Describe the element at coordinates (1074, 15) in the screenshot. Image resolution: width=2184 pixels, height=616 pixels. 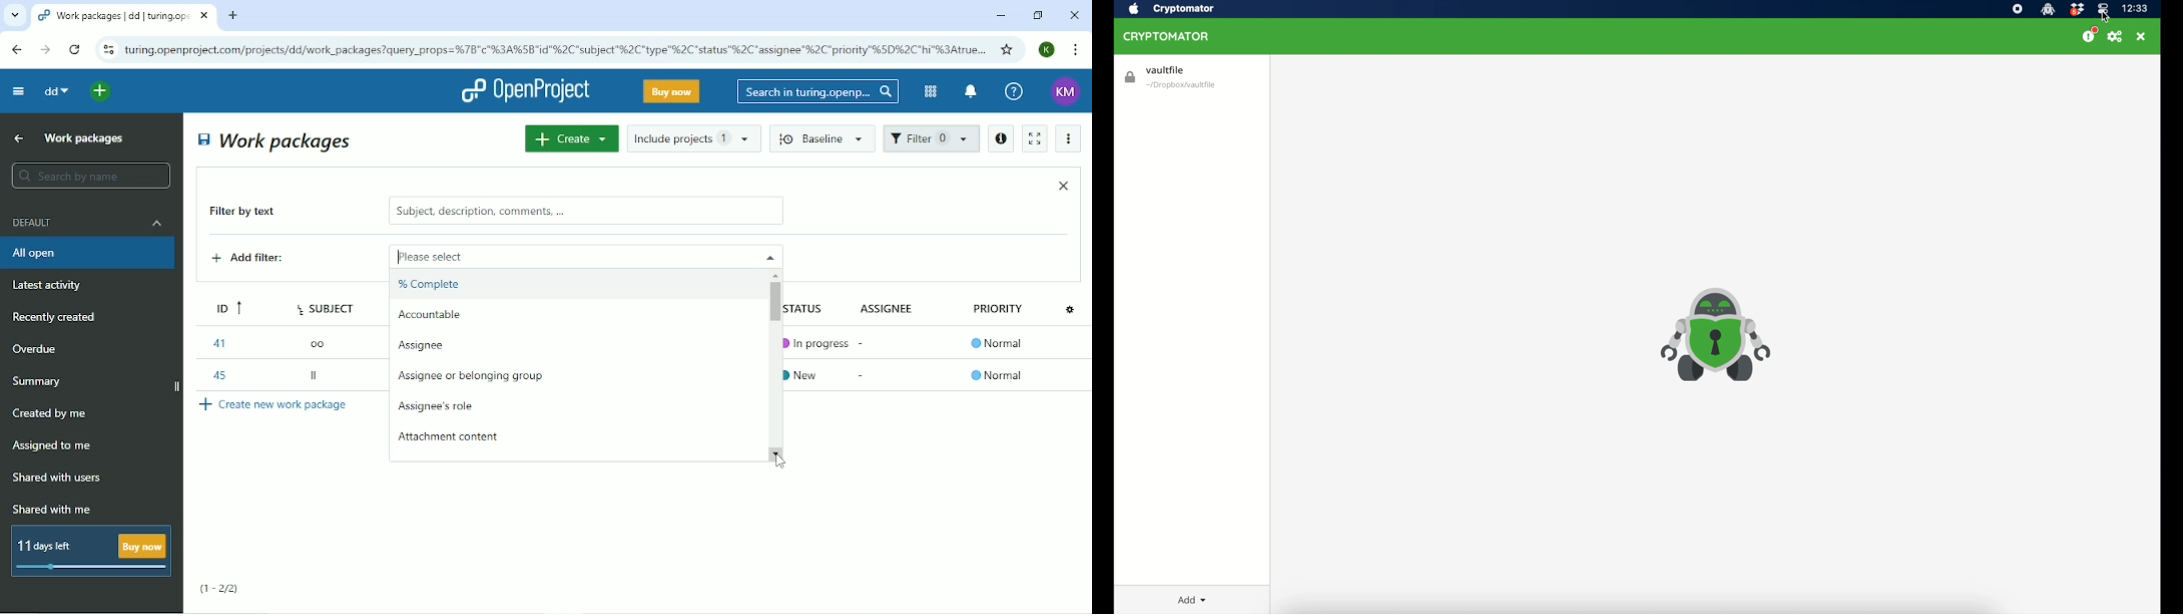
I see `Close` at that location.